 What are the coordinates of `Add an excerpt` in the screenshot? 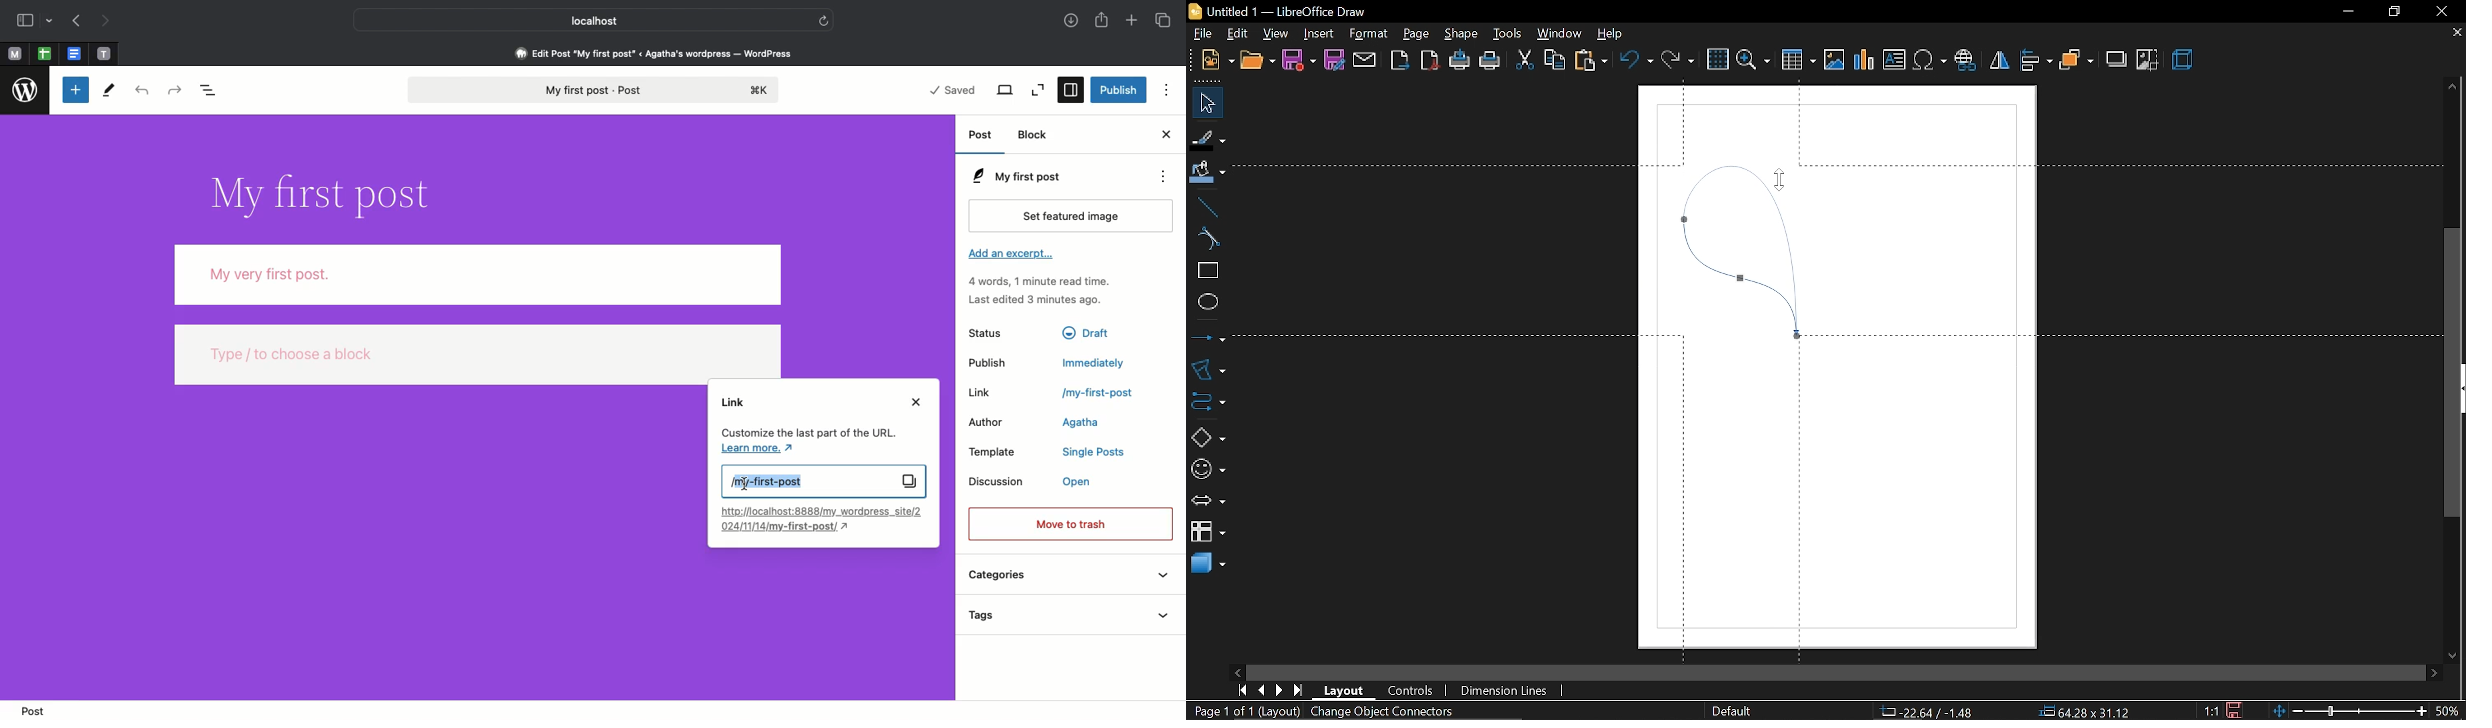 It's located at (1009, 254).